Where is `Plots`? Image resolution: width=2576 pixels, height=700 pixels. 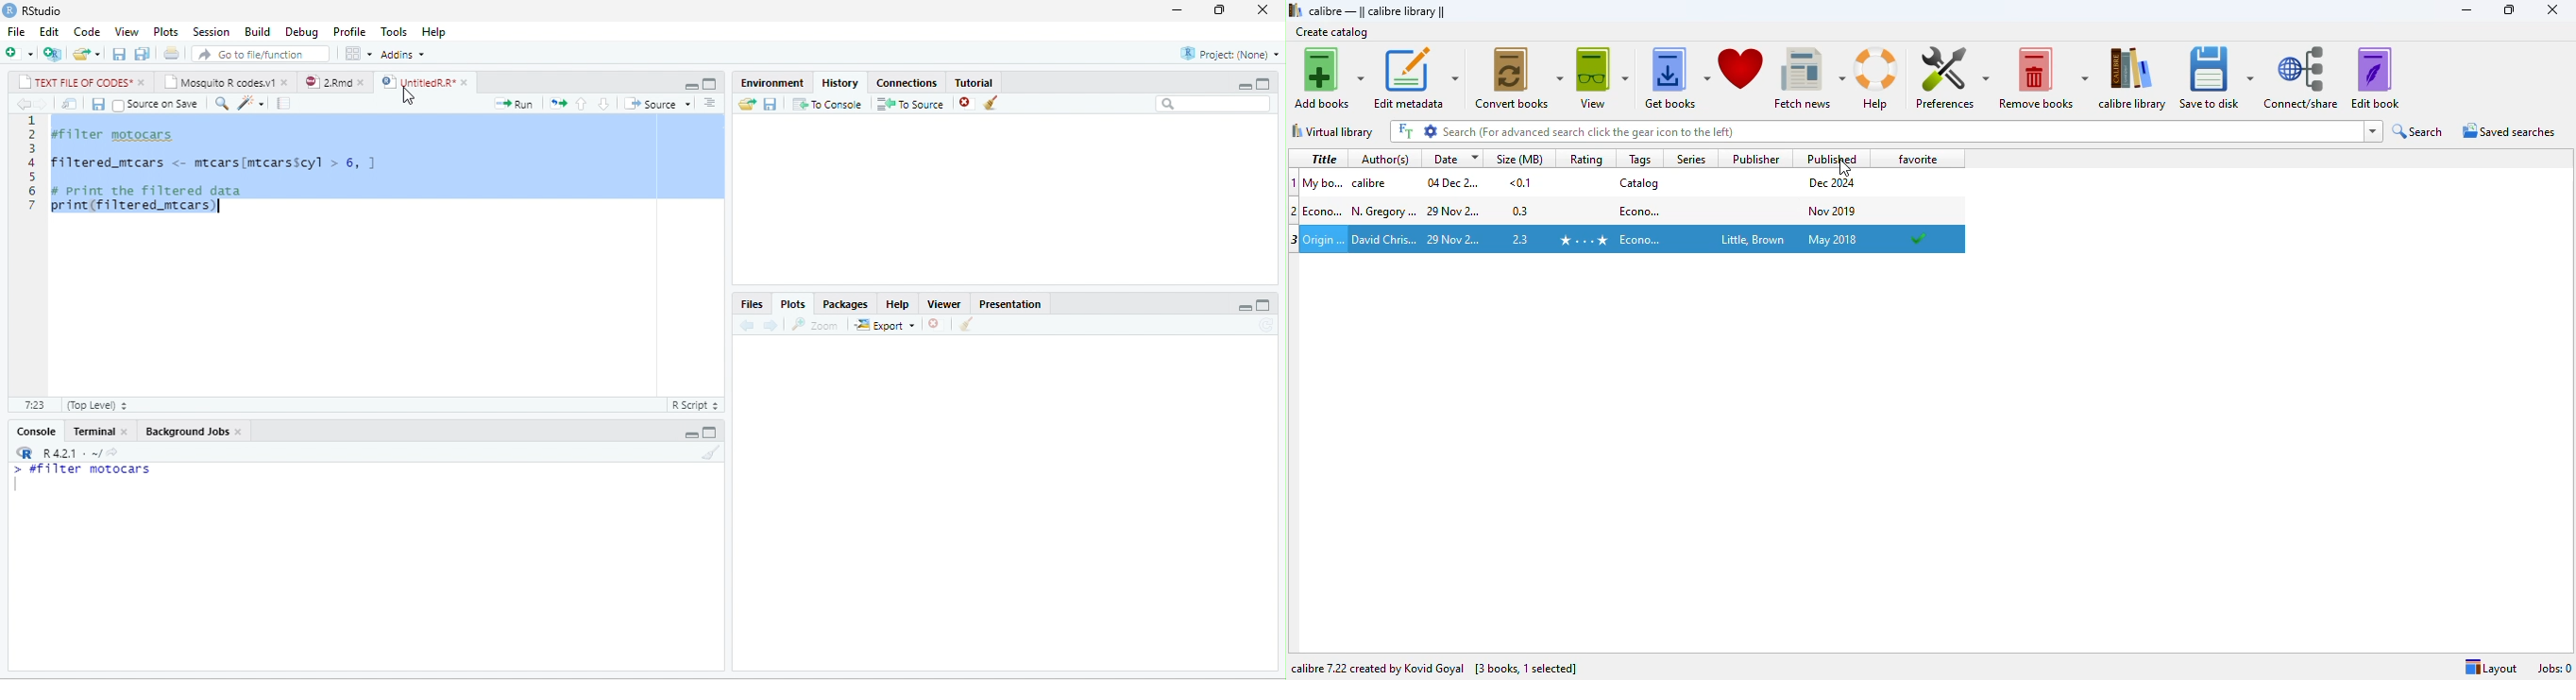 Plots is located at coordinates (166, 32).